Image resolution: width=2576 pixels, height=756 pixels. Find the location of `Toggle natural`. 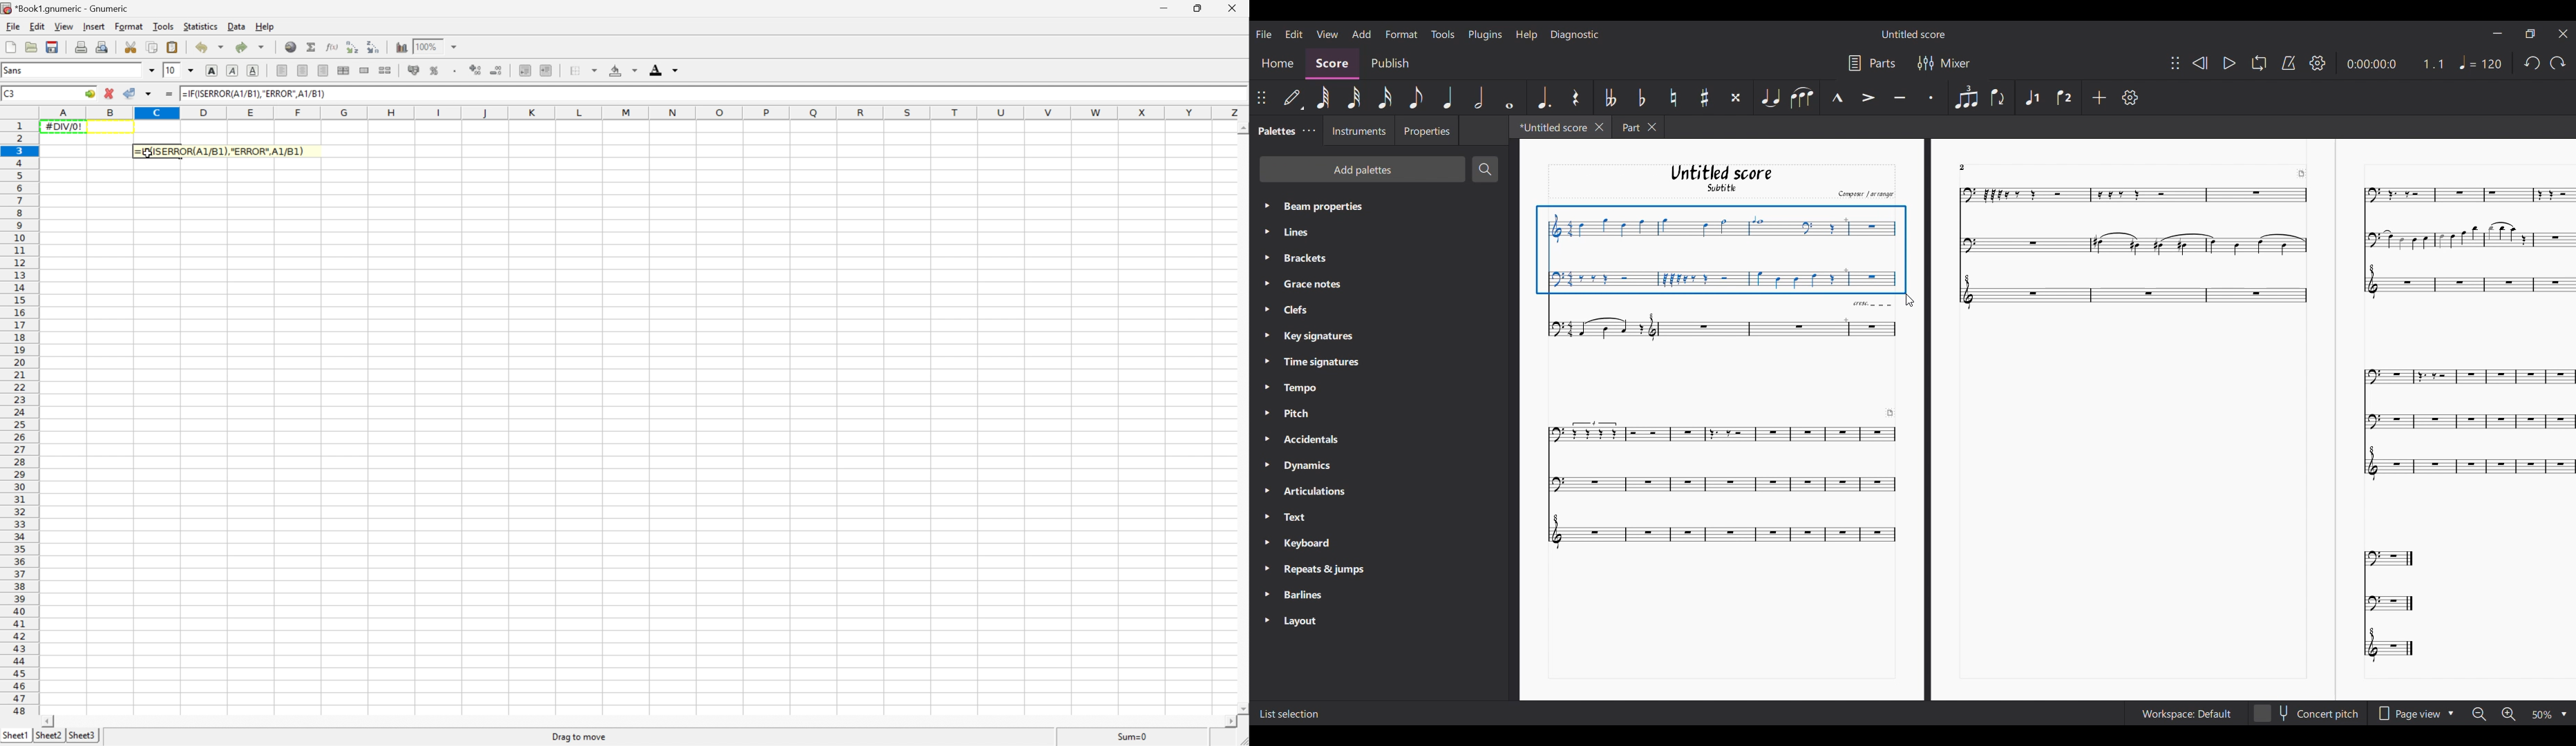

Toggle natural is located at coordinates (1673, 97).